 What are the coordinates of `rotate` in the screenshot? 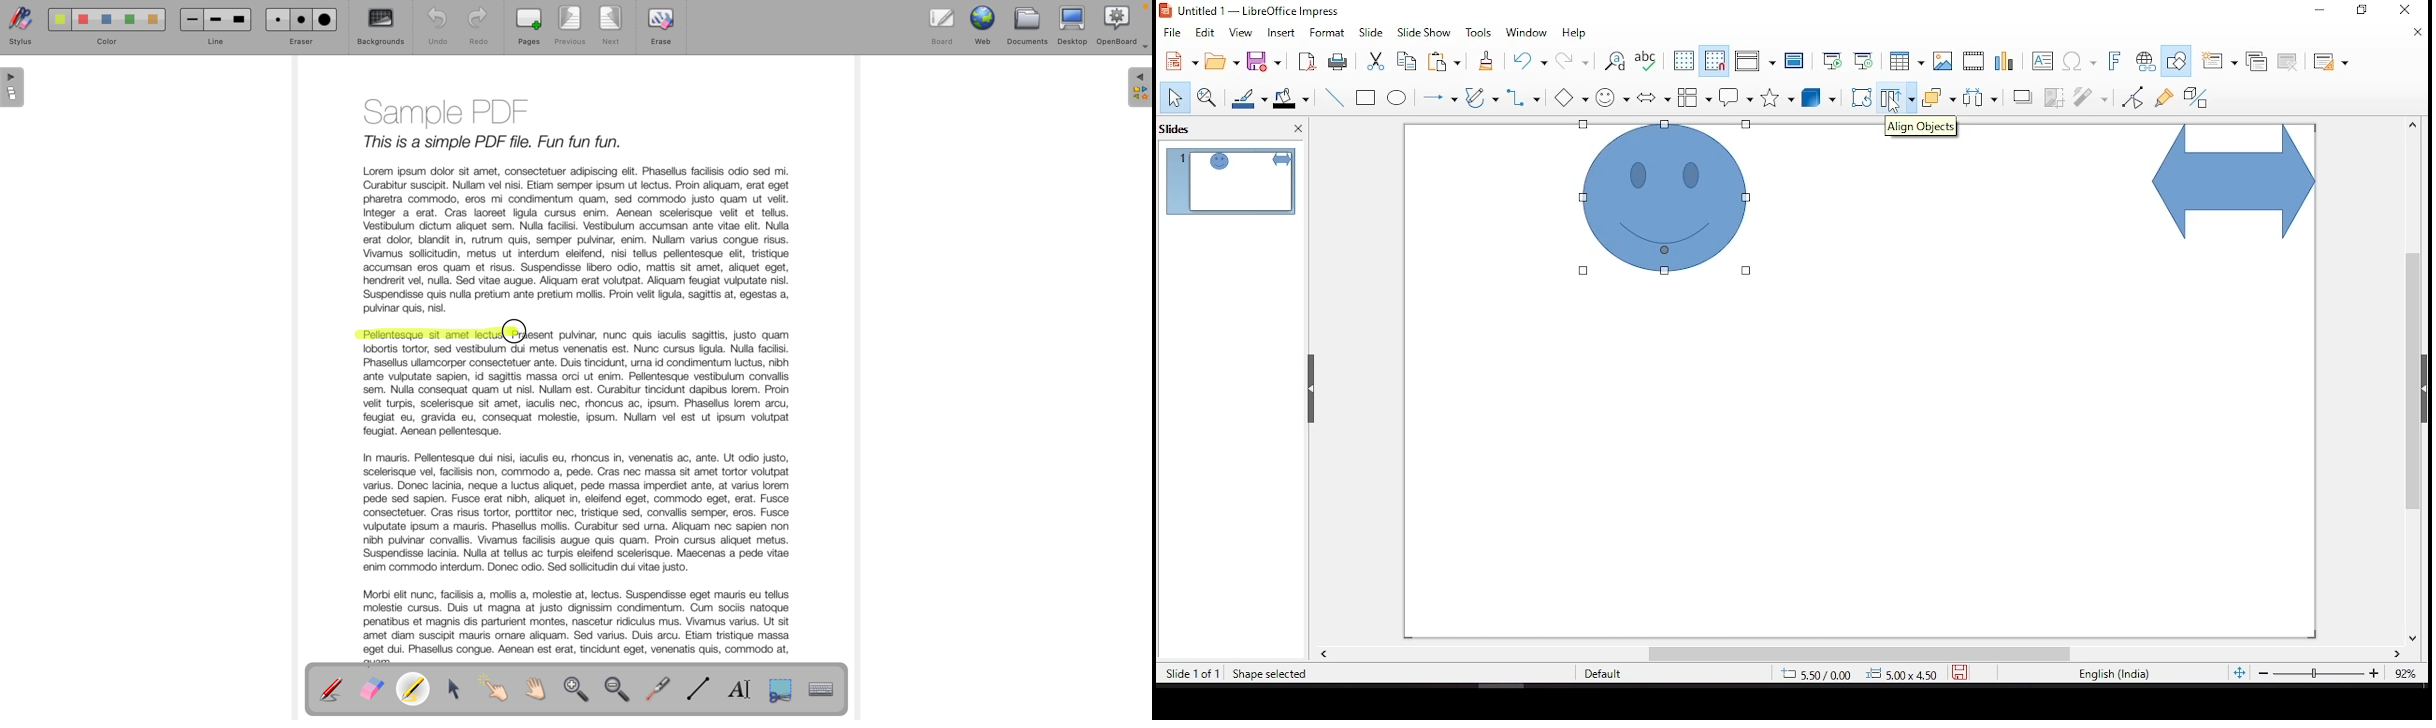 It's located at (1861, 97).